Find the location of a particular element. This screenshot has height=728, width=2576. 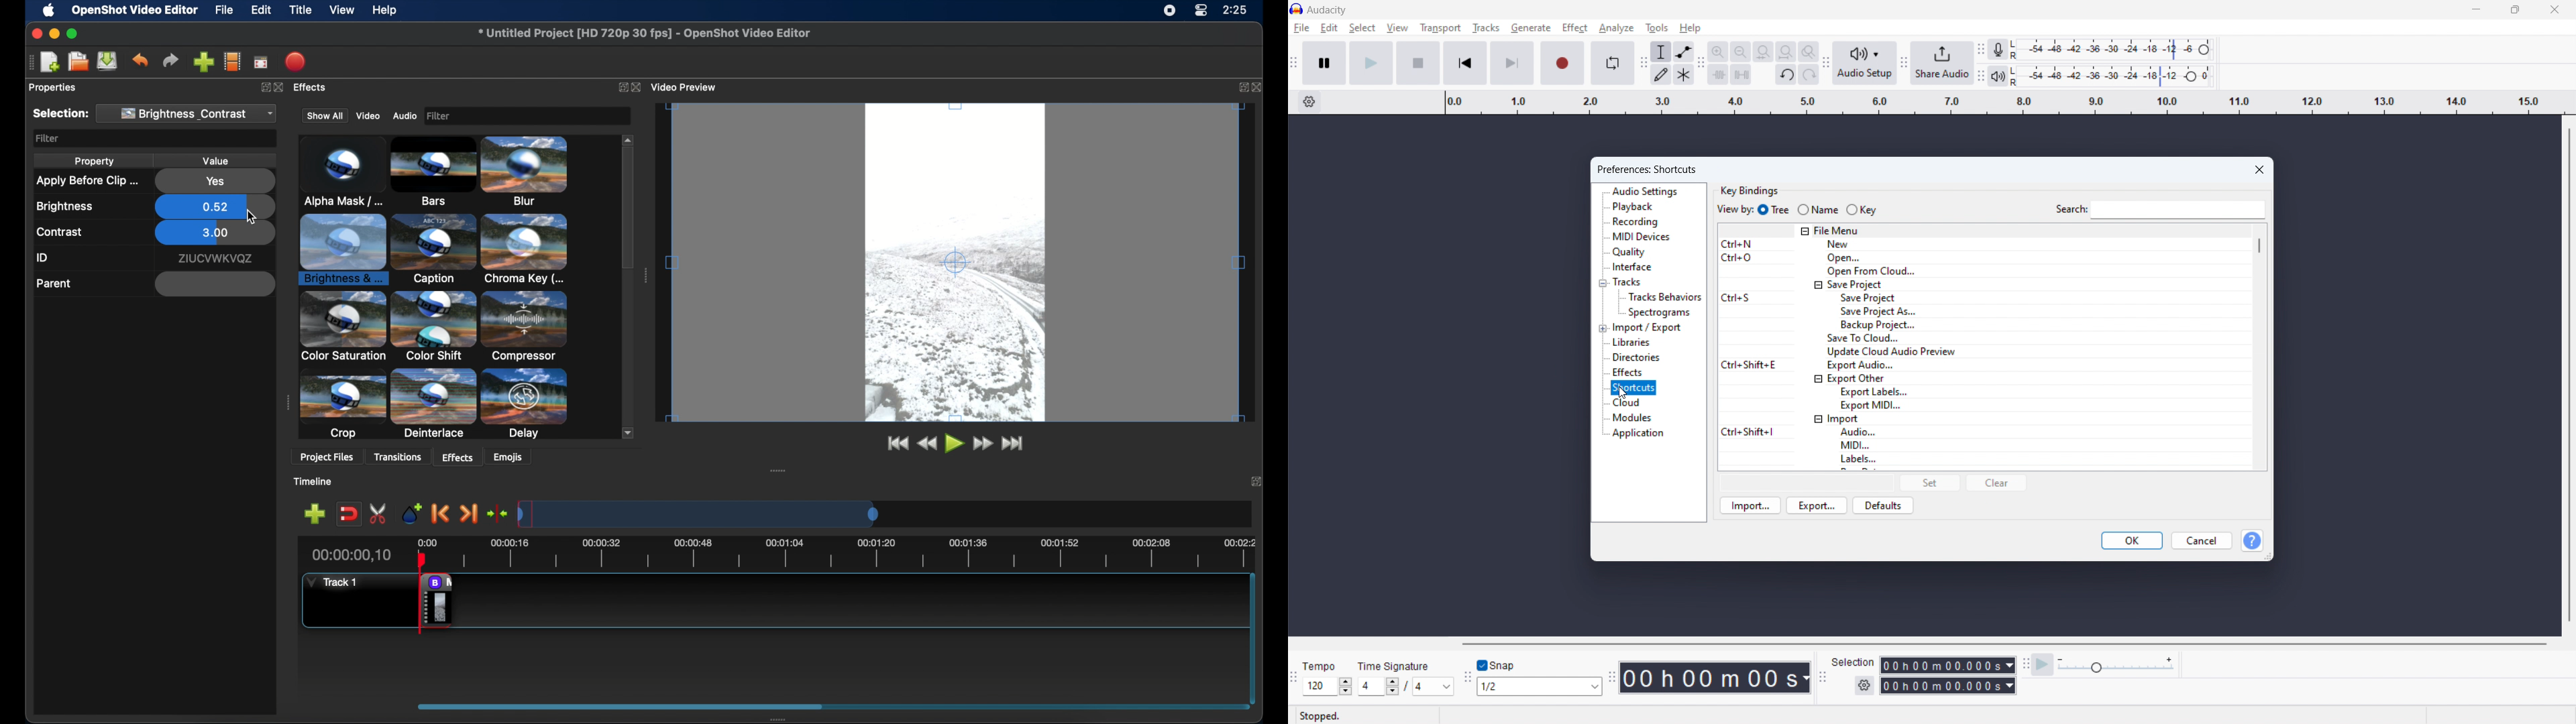

tracks is located at coordinates (1487, 27).